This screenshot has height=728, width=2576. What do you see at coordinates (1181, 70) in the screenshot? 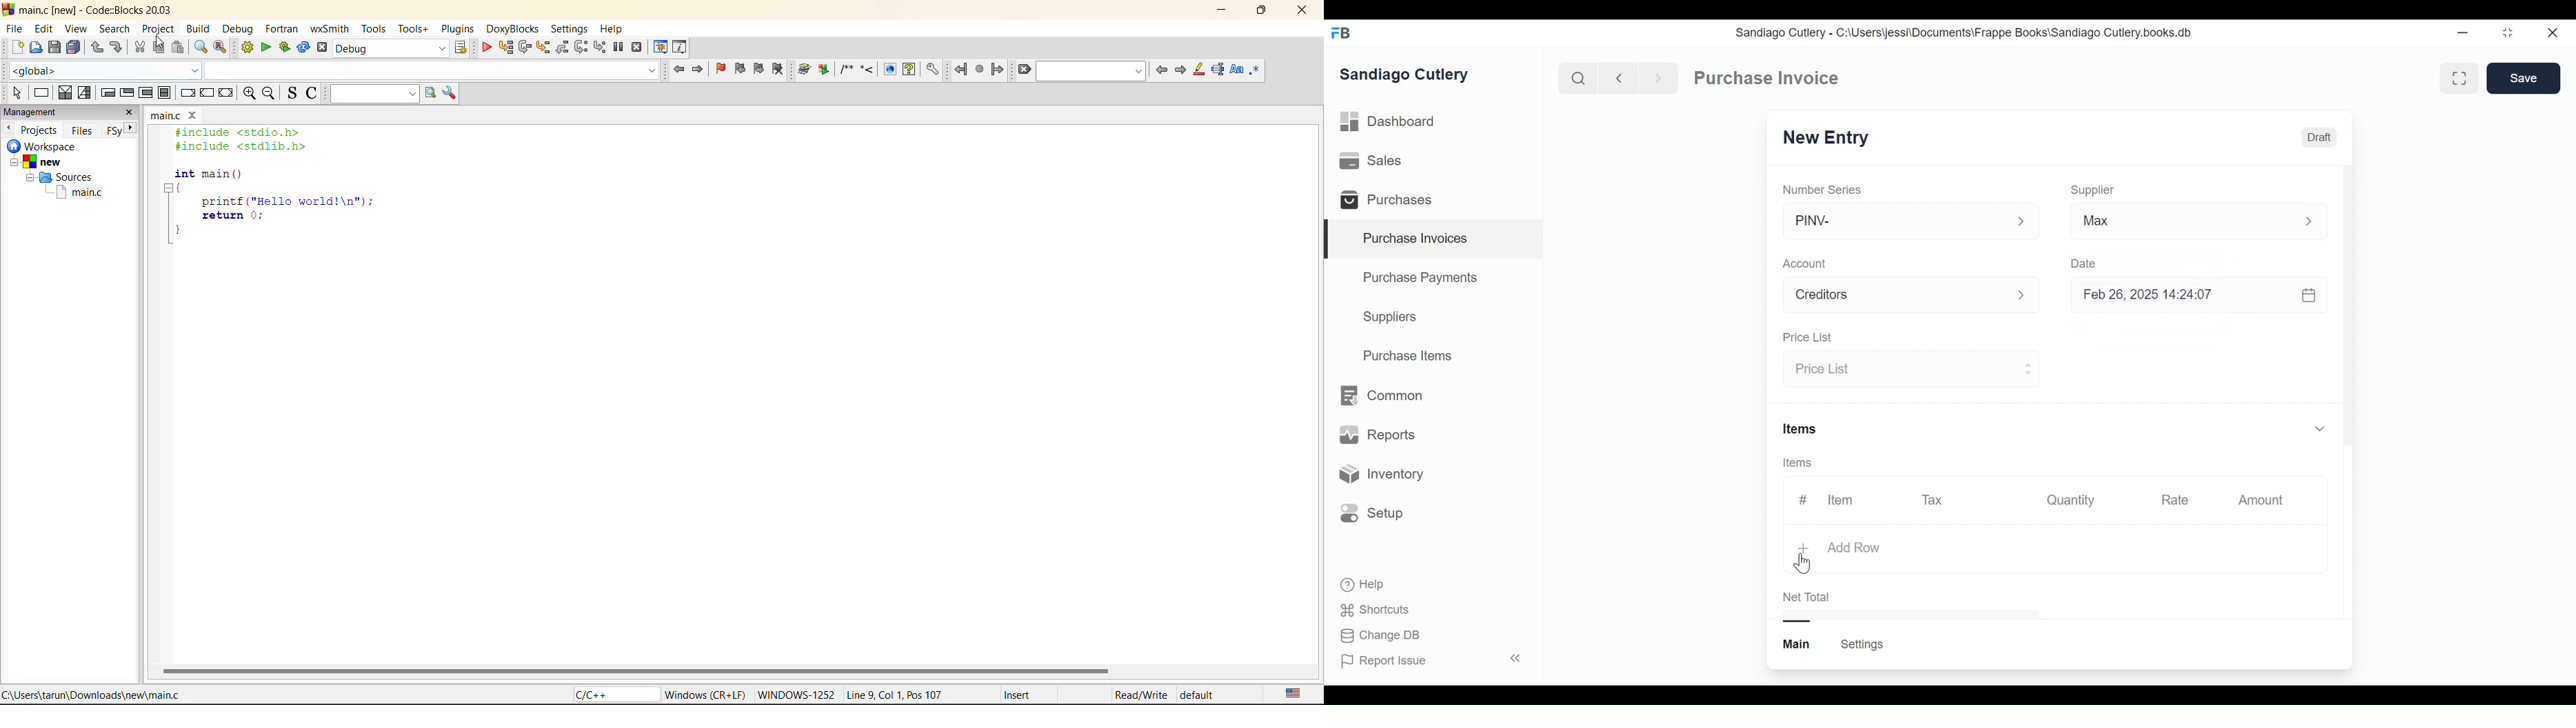
I see `next` at bounding box center [1181, 70].